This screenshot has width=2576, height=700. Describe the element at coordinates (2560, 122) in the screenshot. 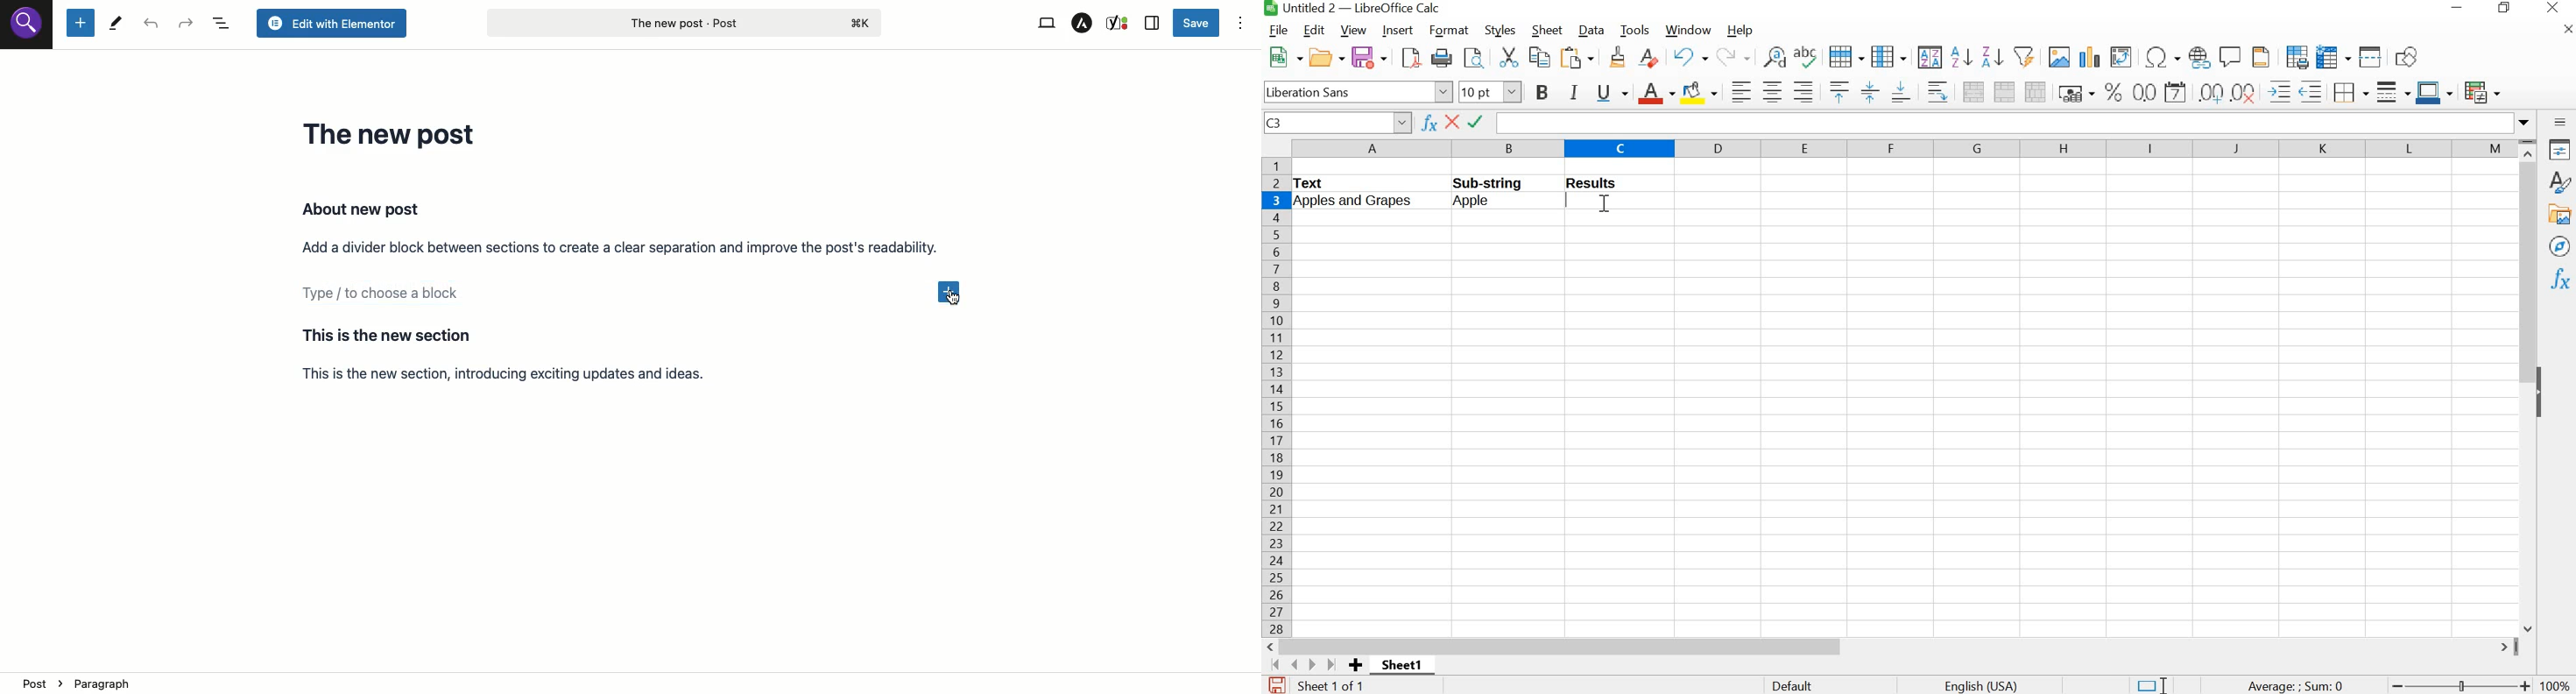

I see `sidebar settings` at that location.